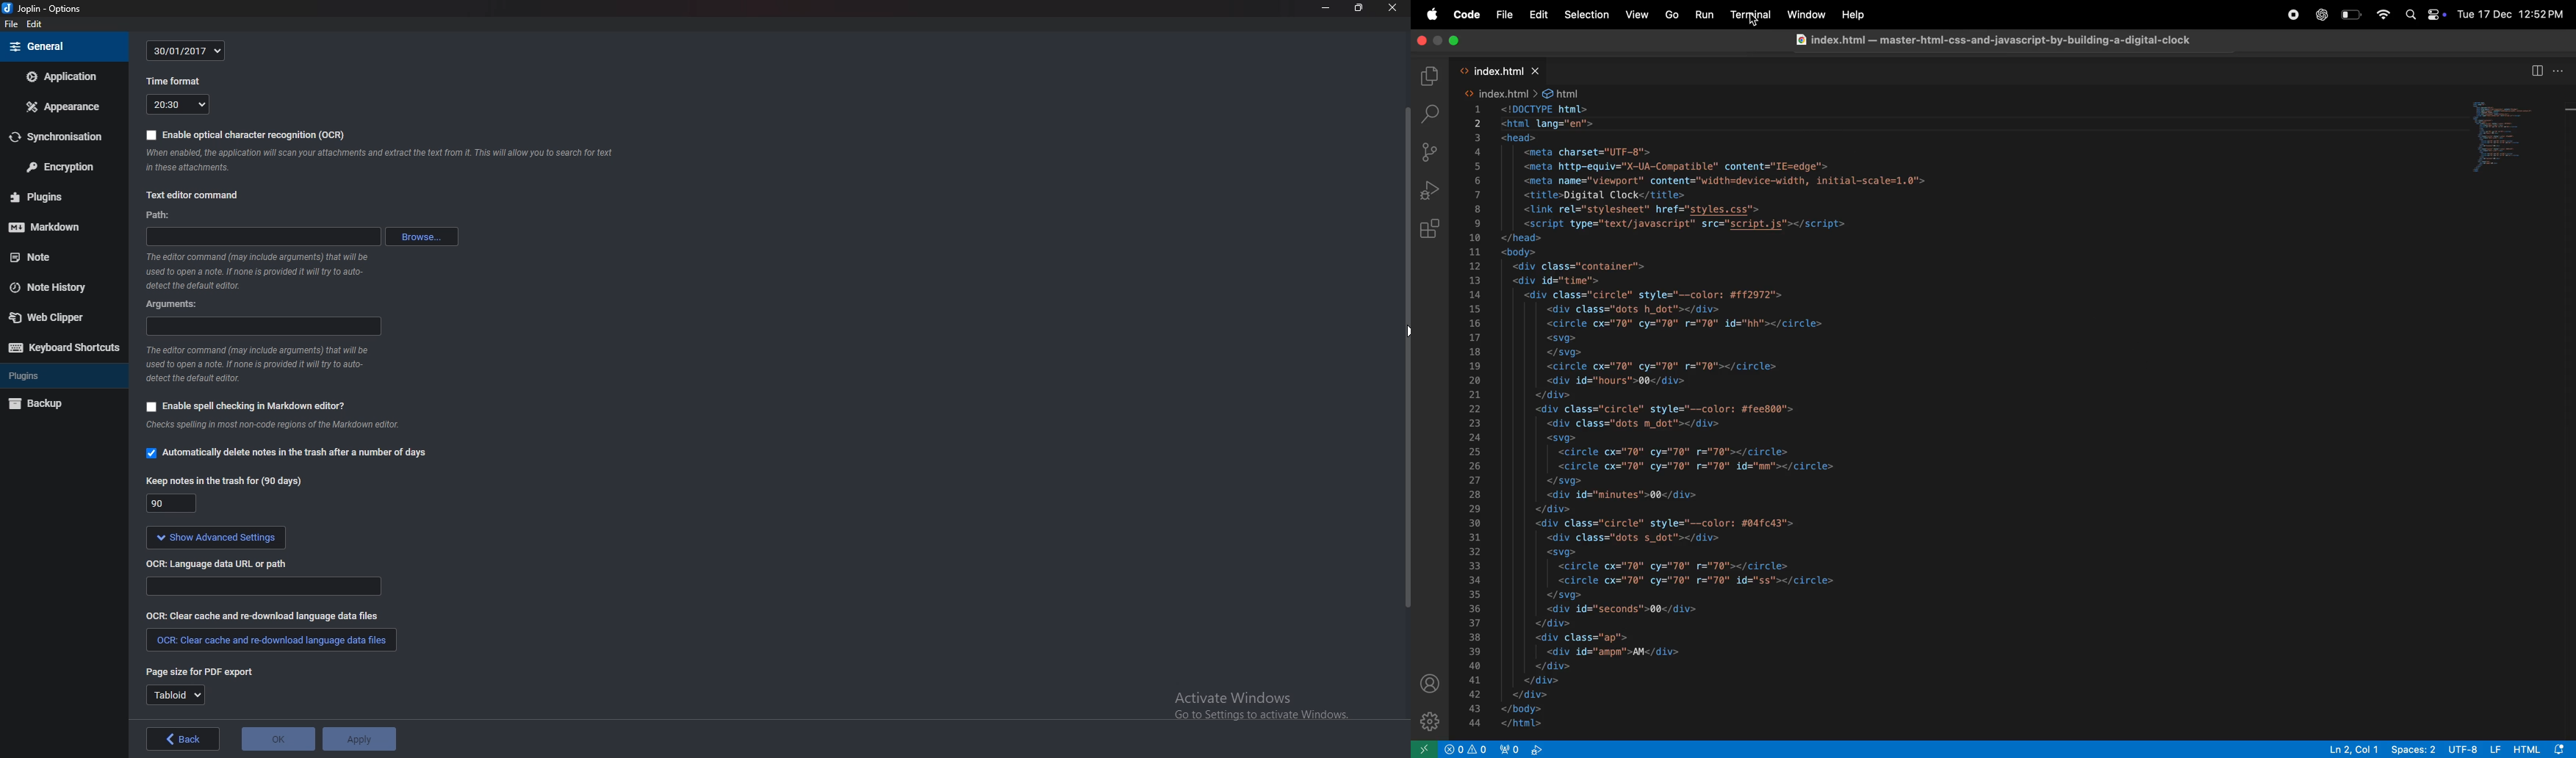 Image resolution: width=2576 pixels, height=784 pixels. What do you see at coordinates (2290, 13) in the screenshot?
I see `record` at bounding box center [2290, 13].